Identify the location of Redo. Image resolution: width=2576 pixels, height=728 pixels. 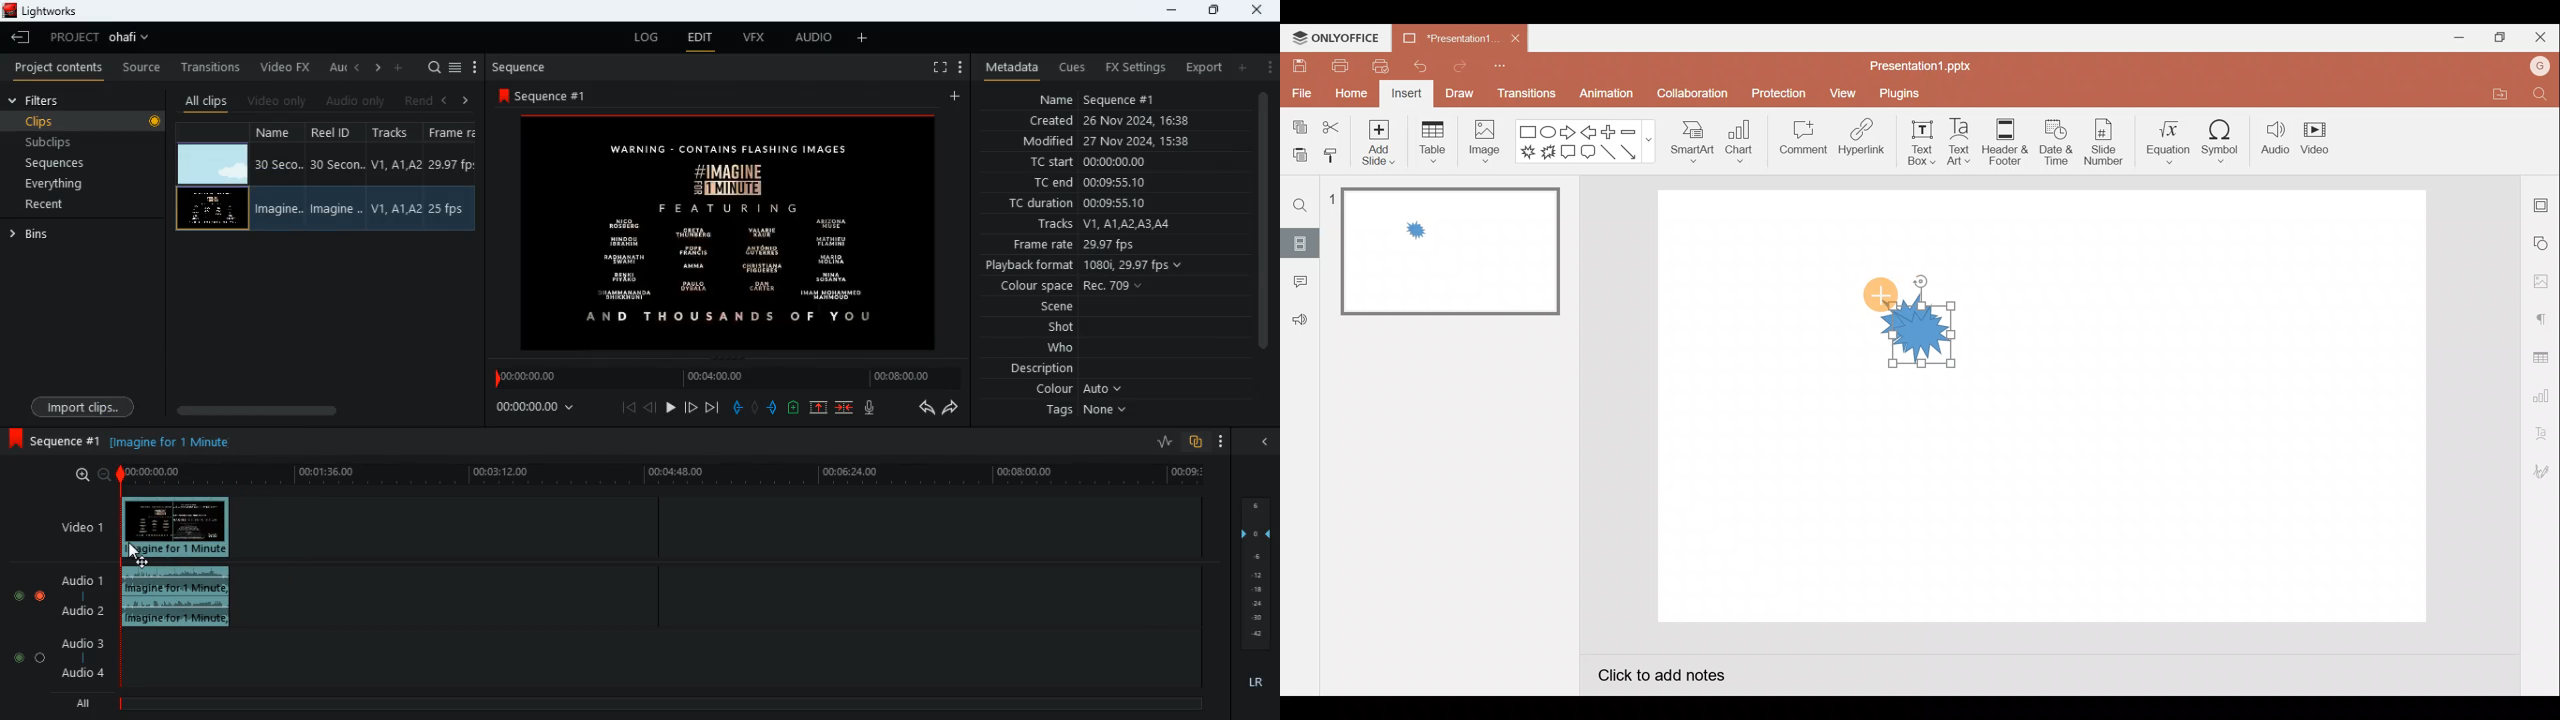
(1455, 67).